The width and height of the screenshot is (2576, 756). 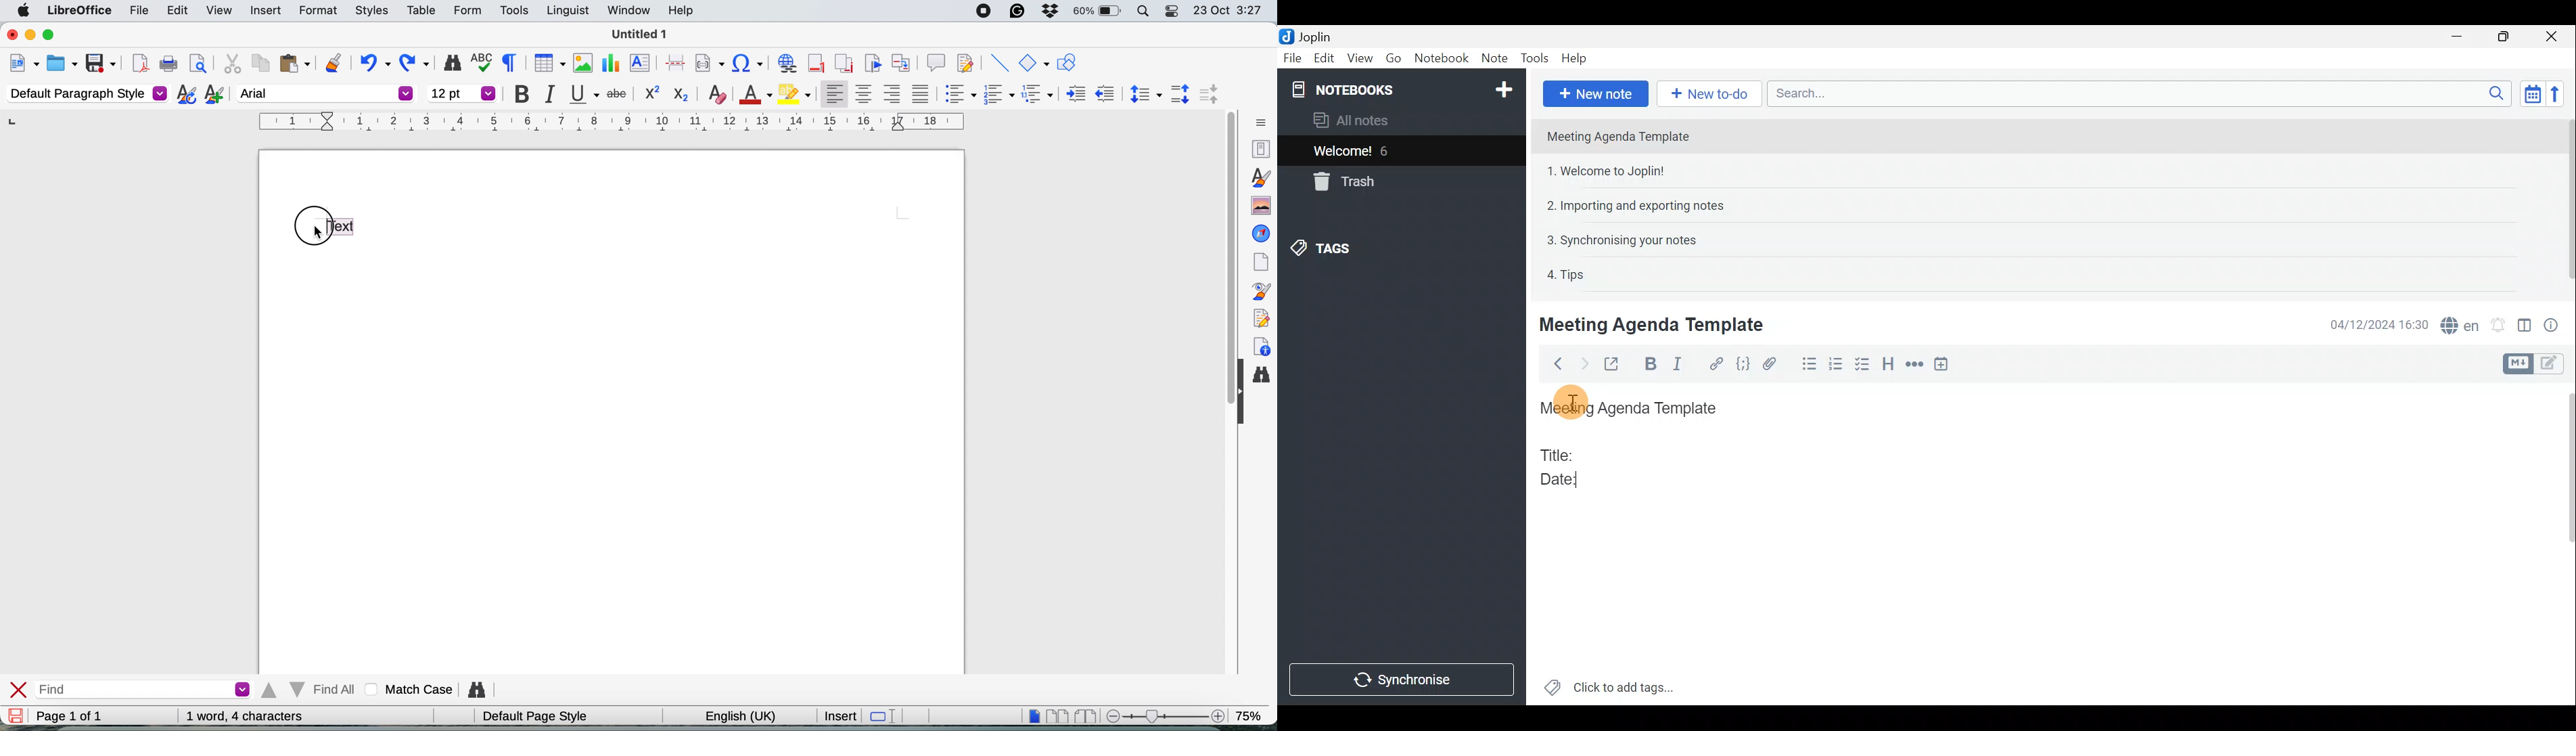 I want to click on file name, so click(x=641, y=34).